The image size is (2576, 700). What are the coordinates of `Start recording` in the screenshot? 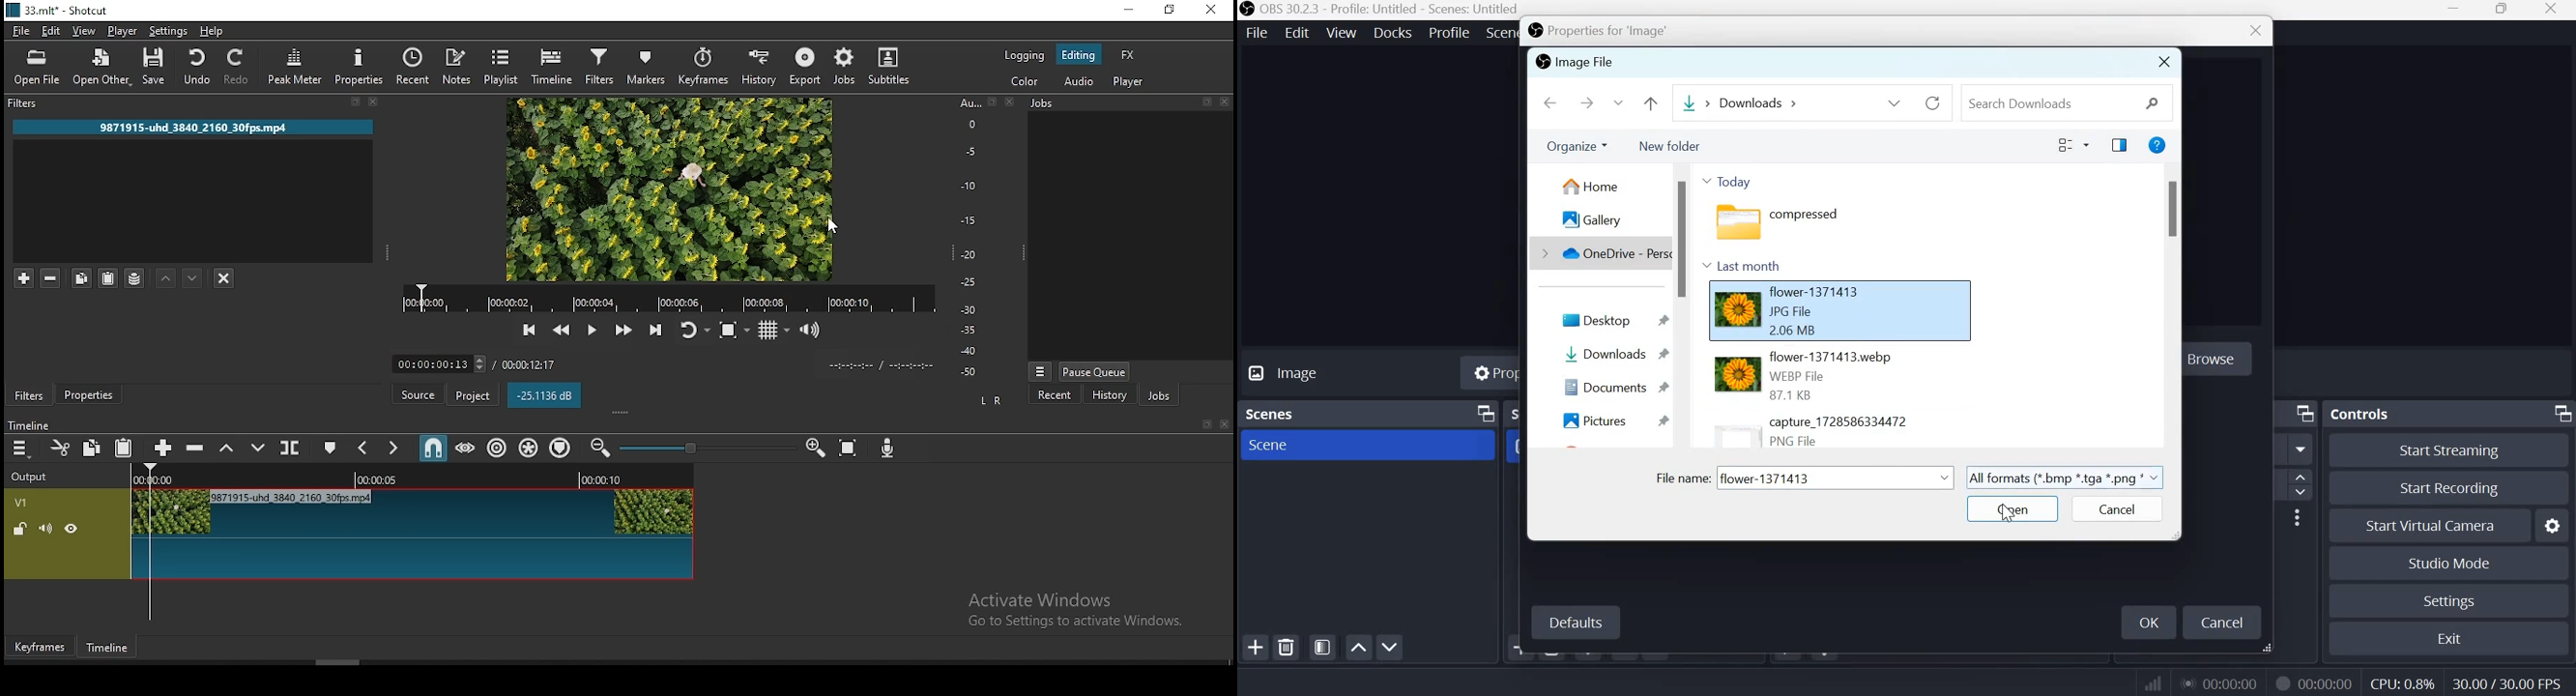 It's located at (2449, 486).